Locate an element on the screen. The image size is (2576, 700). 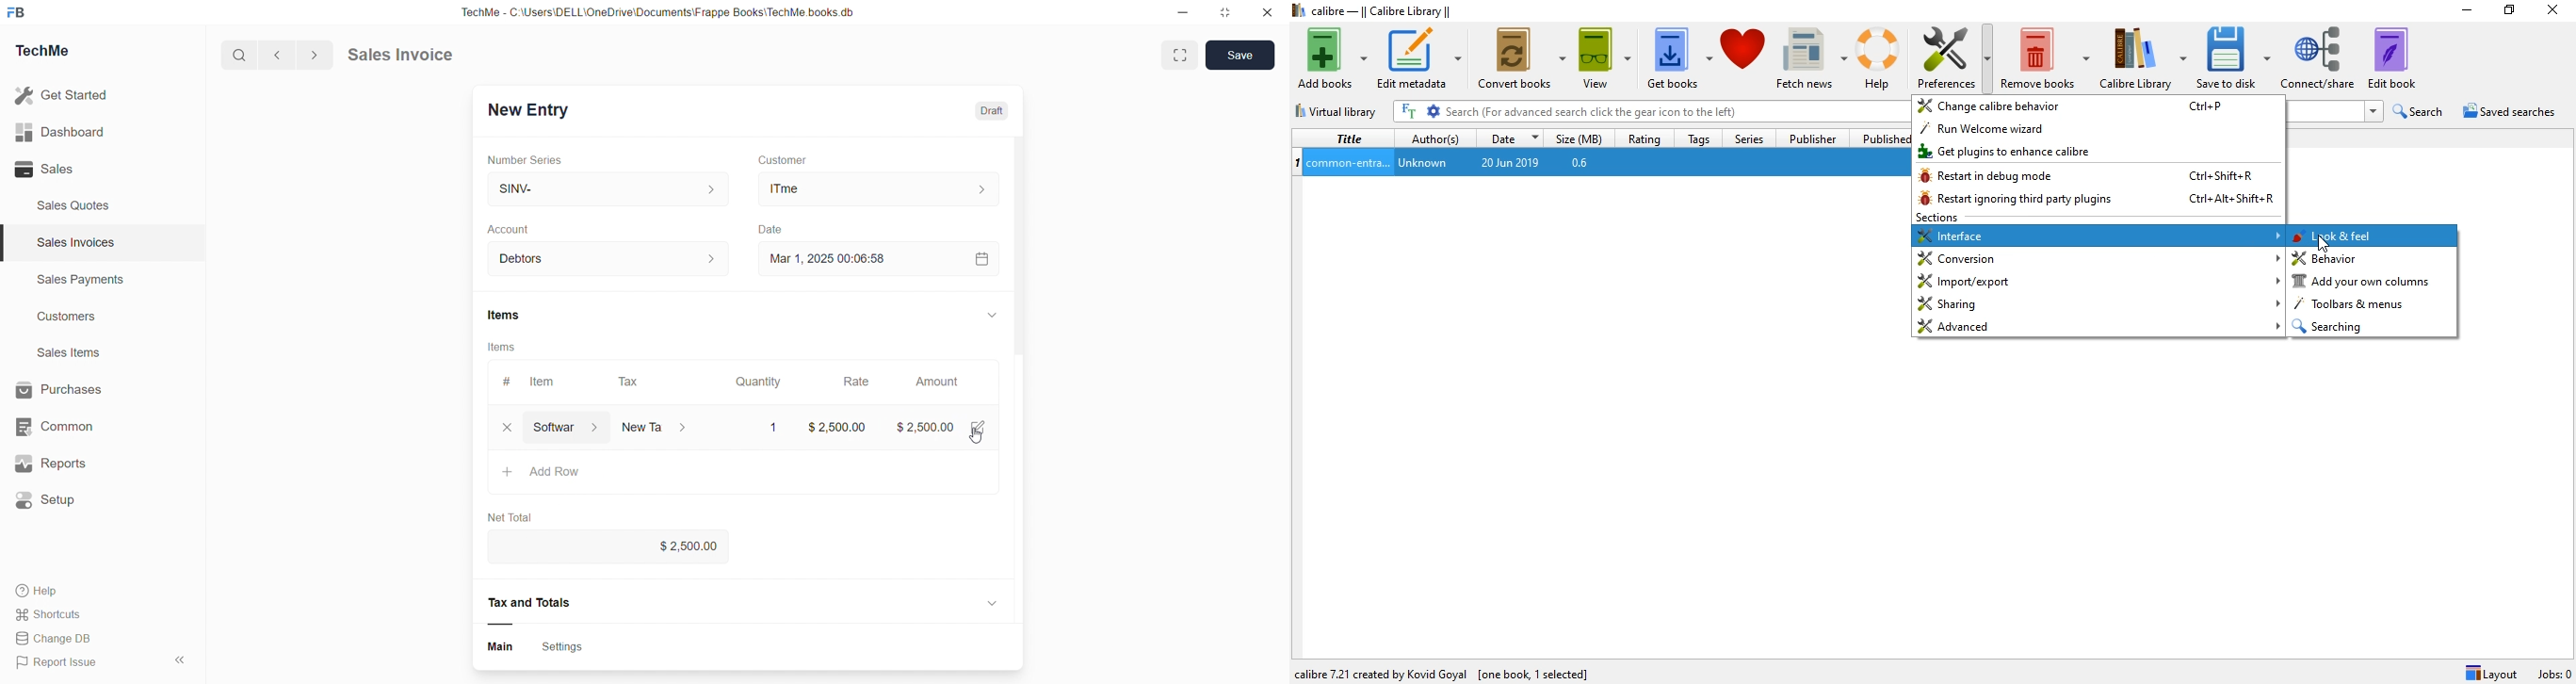
ITme| is located at coordinates (877, 188).